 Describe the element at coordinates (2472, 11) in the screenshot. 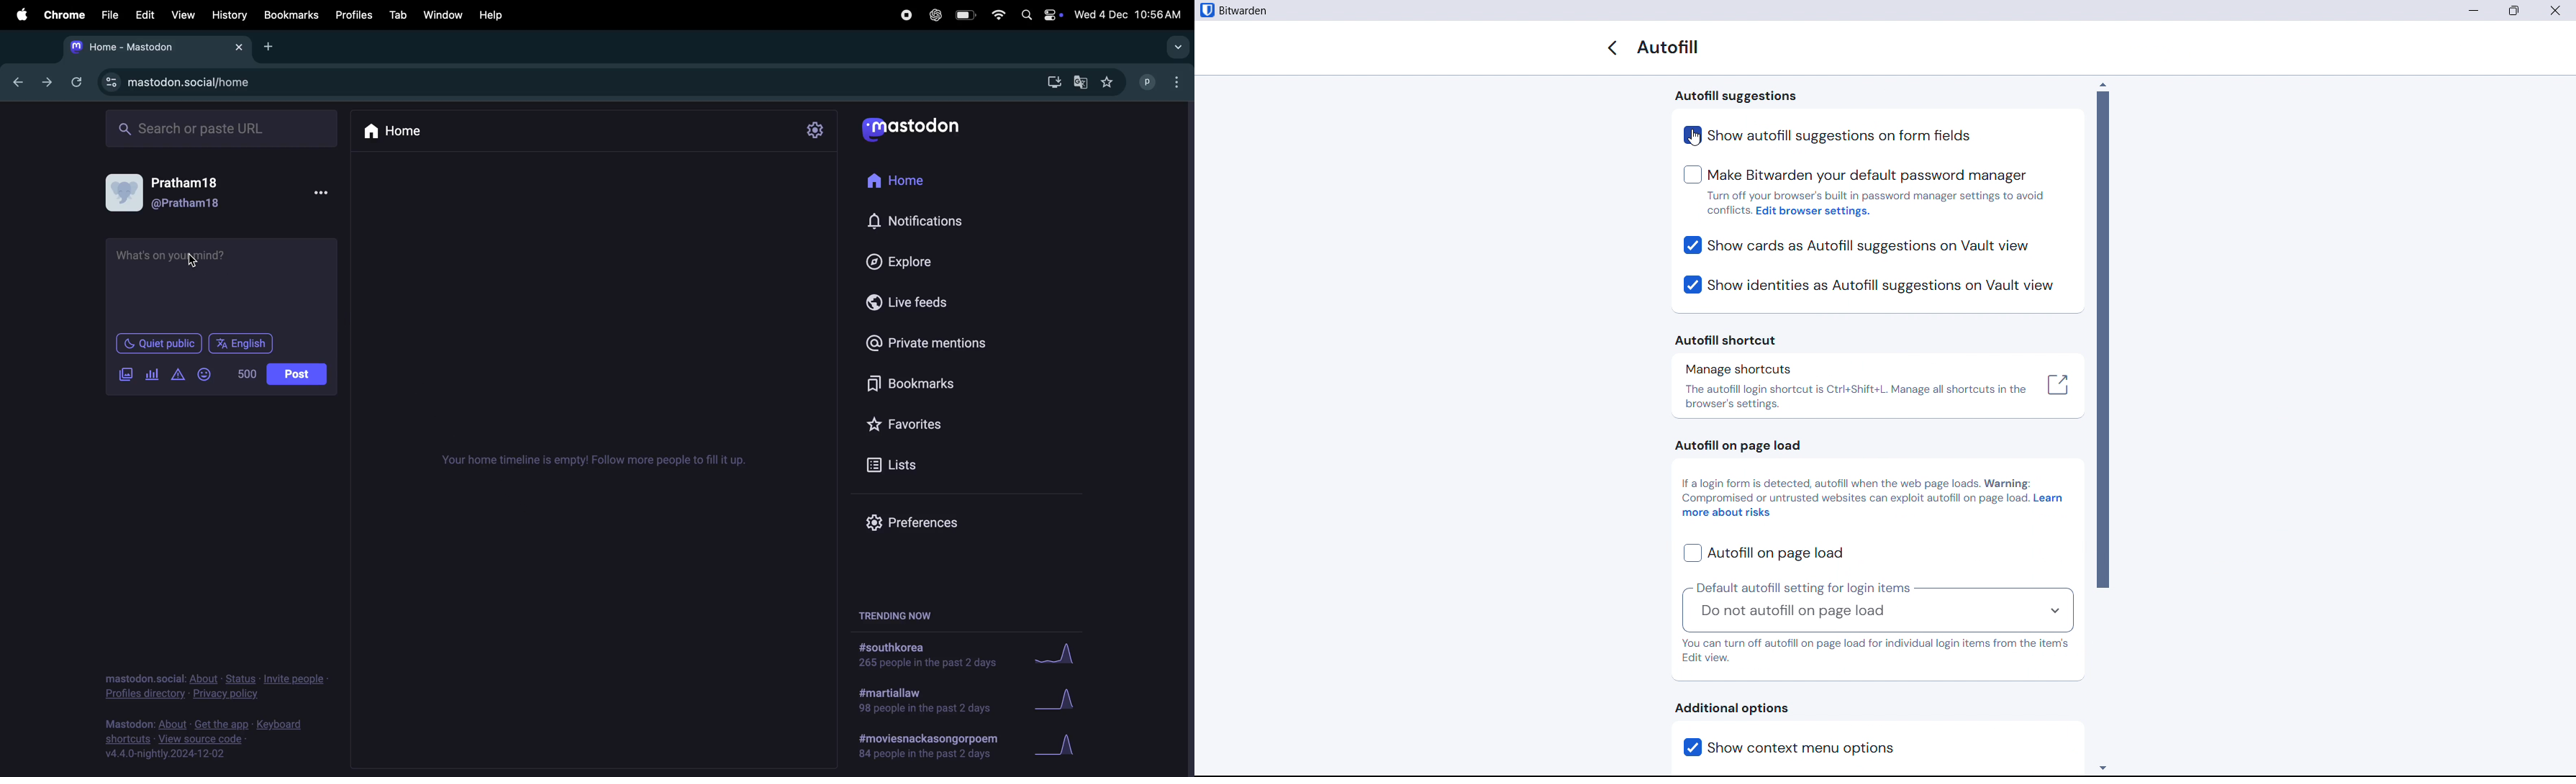

I see `minimise ` at that location.